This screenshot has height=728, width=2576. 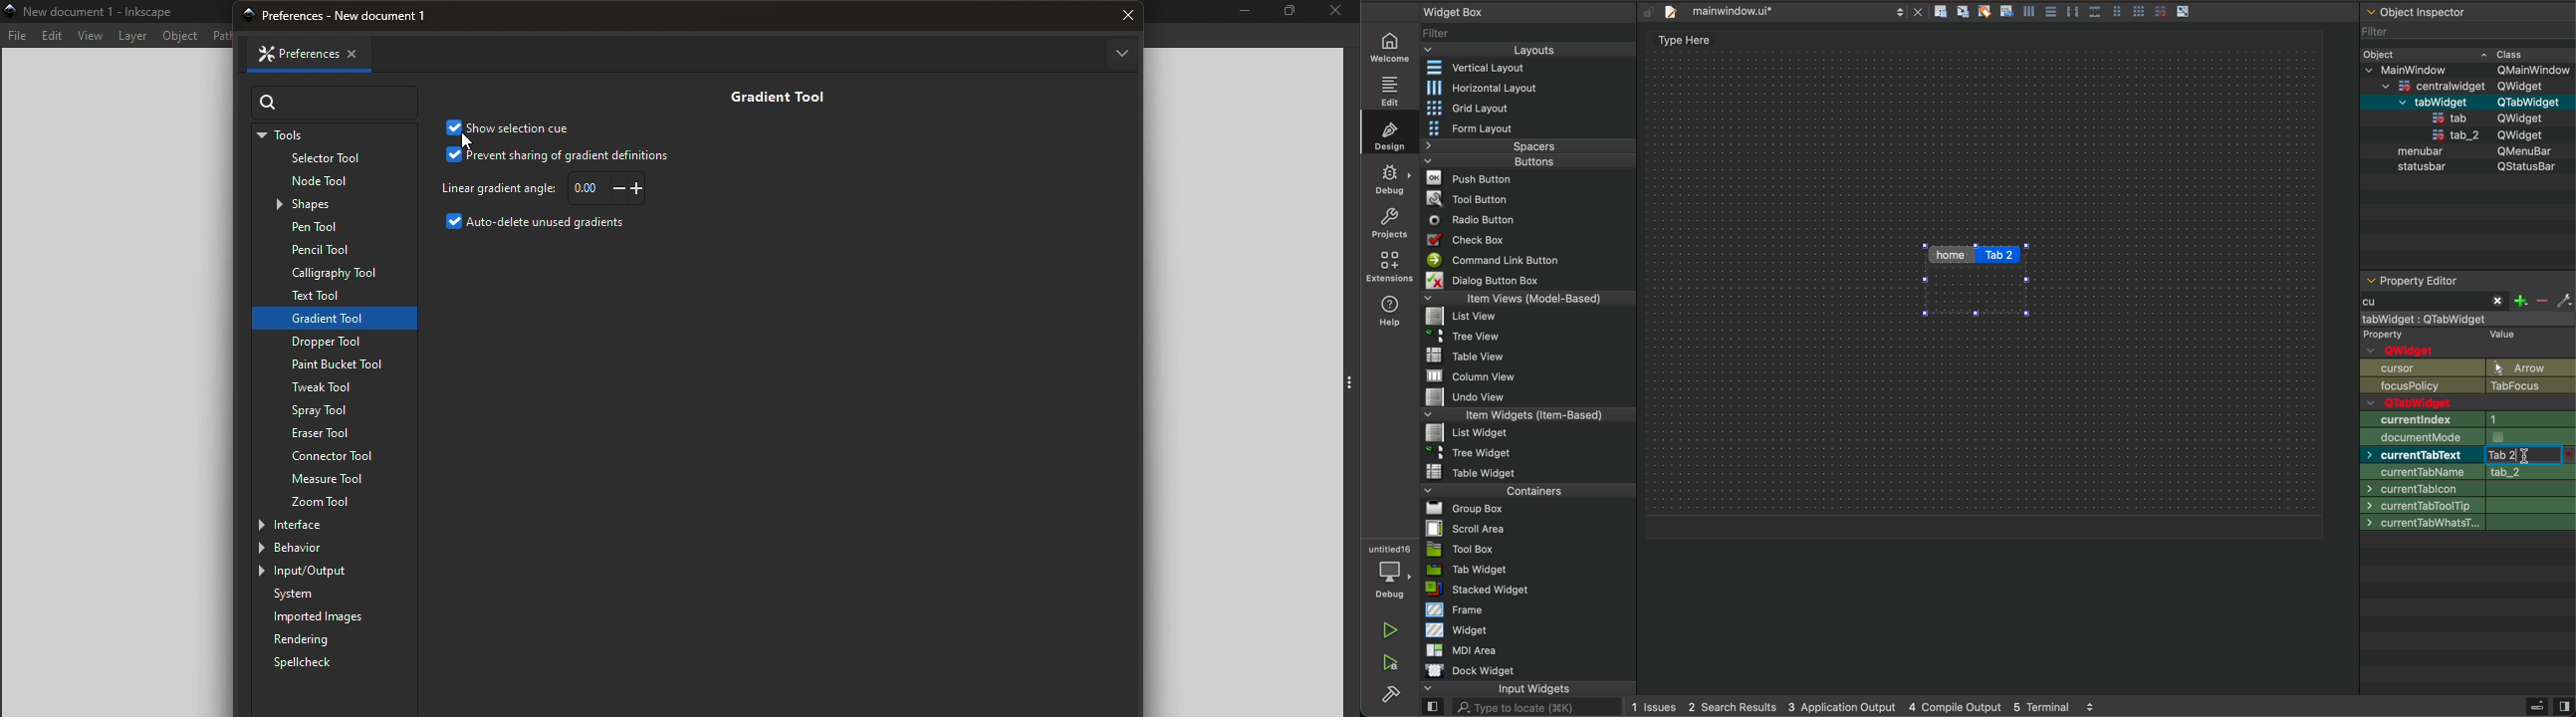 I want to click on Obiect, so click(x=2379, y=52).